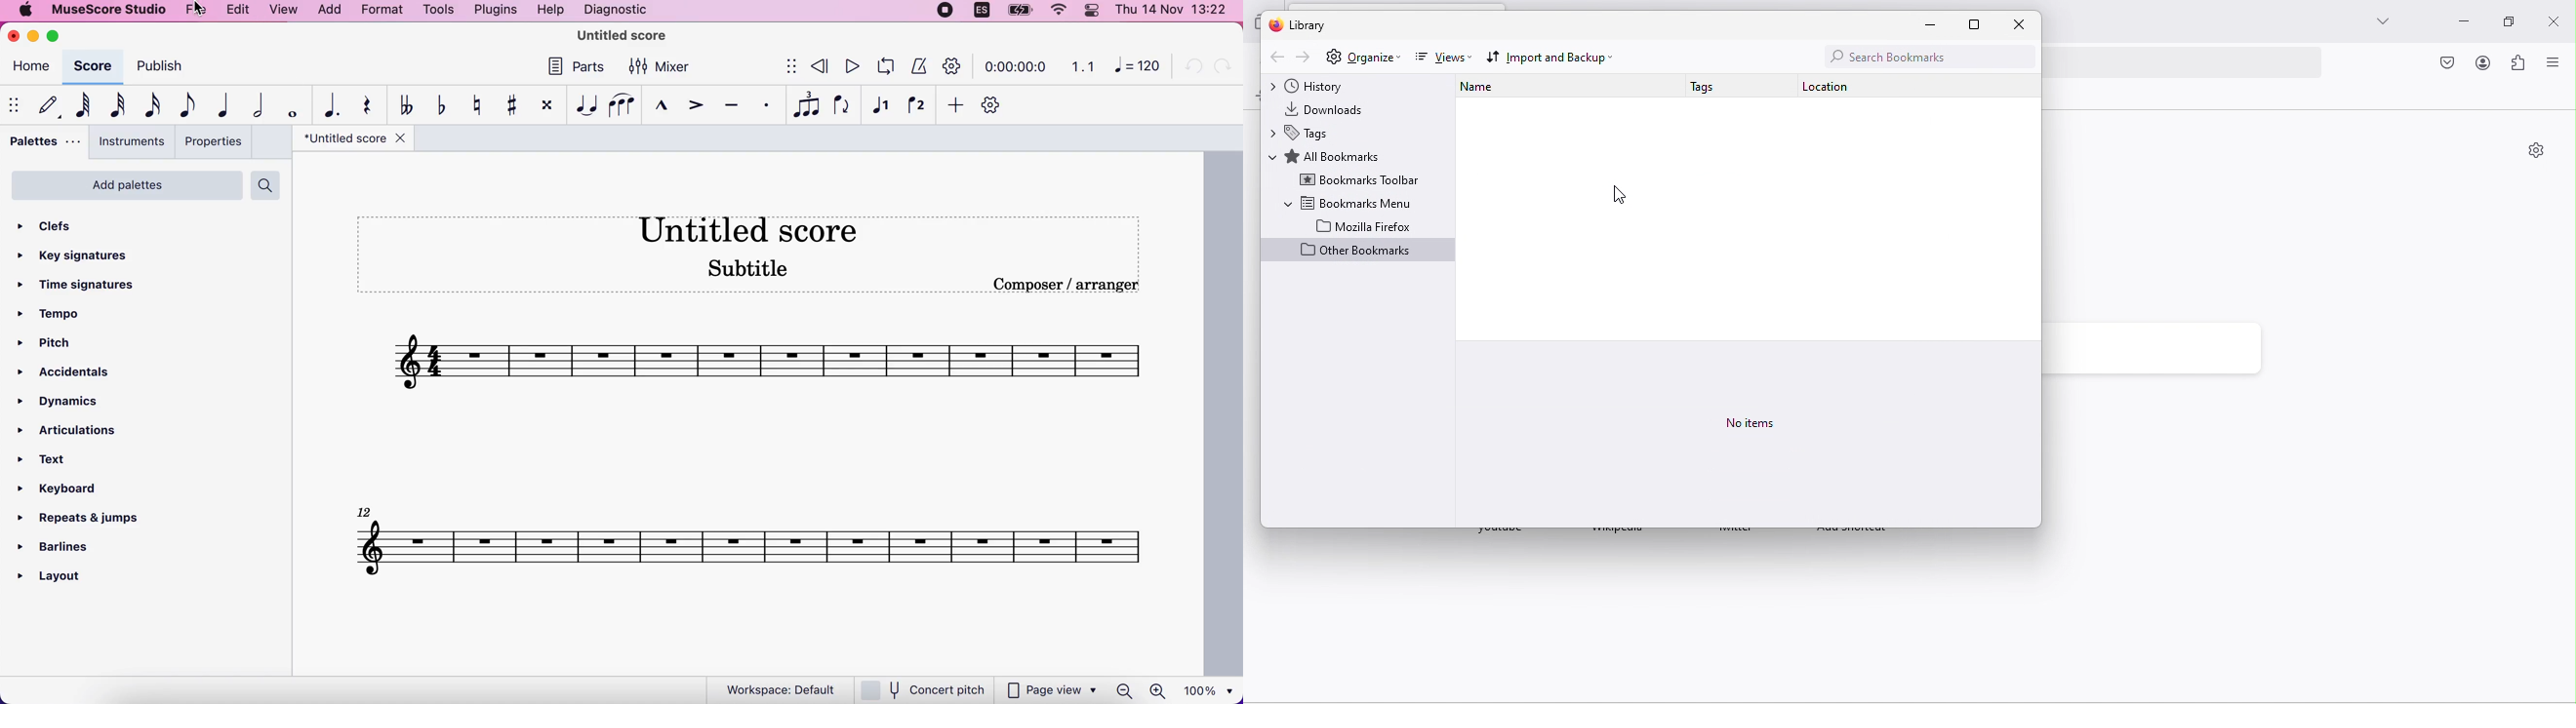  Describe the element at coordinates (13, 104) in the screenshot. I see `show/hide` at that location.